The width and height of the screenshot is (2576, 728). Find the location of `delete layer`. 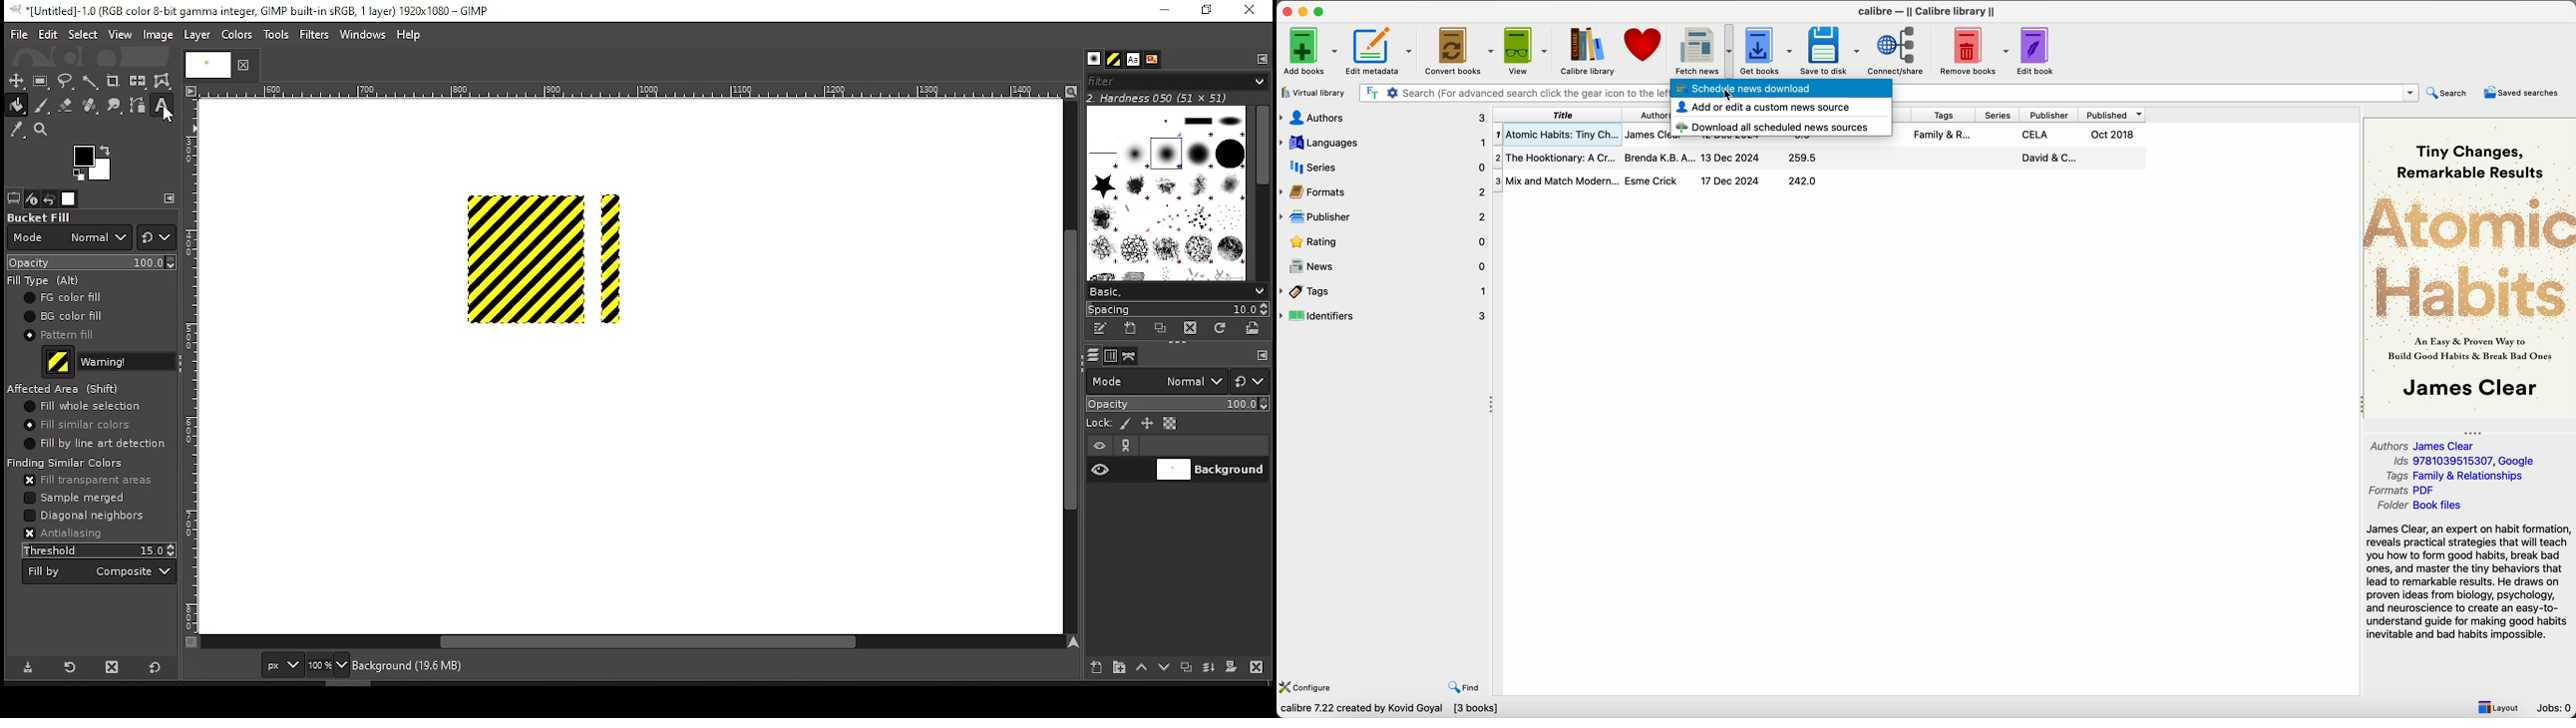

delete layer is located at coordinates (1256, 667).